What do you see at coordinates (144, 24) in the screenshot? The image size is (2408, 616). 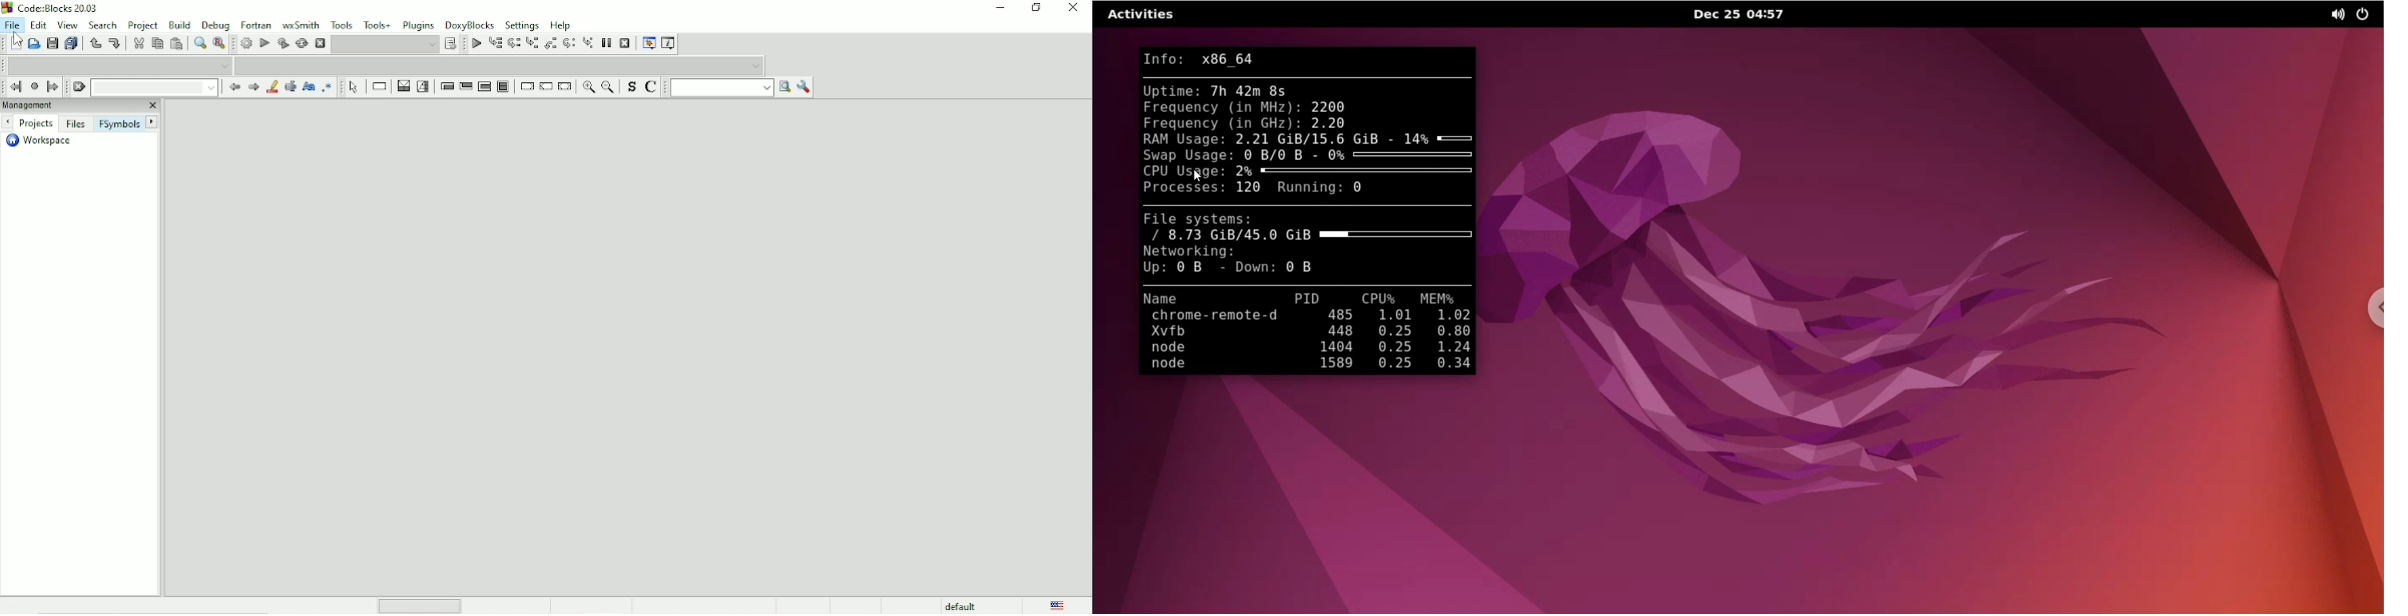 I see `Project` at bounding box center [144, 24].